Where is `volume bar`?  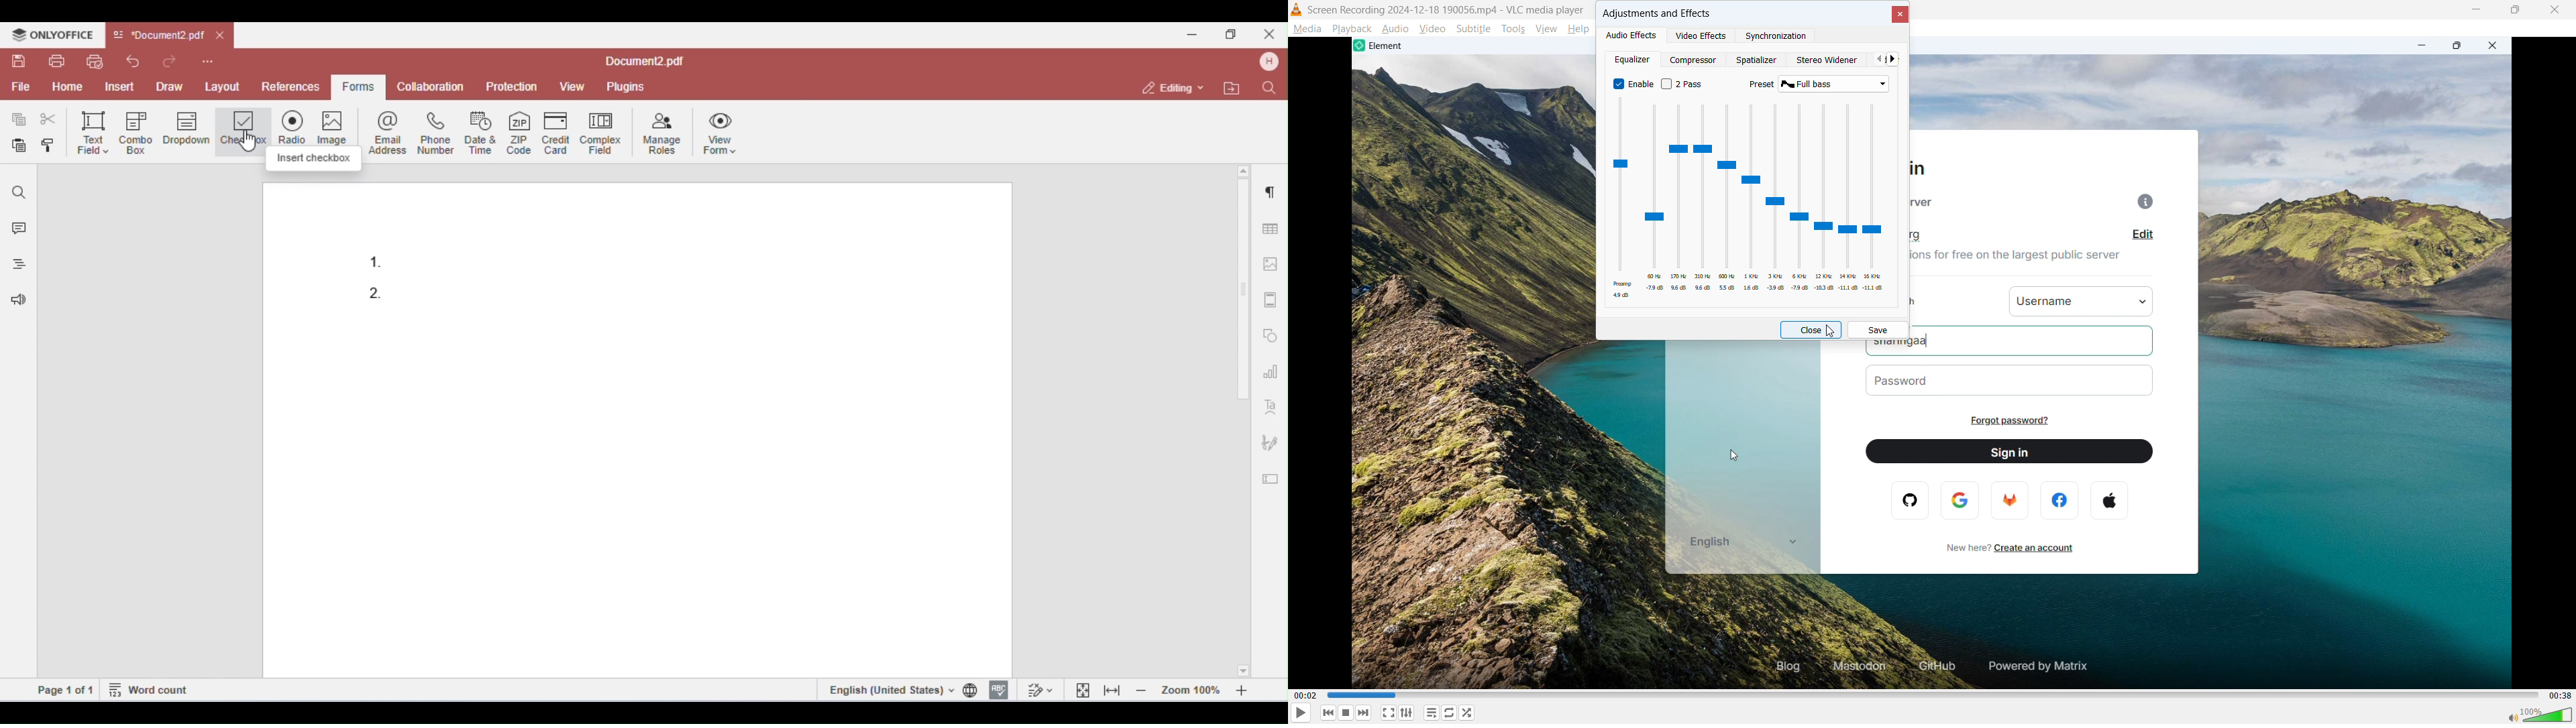
volume bar is located at coordinates (2537, 714).